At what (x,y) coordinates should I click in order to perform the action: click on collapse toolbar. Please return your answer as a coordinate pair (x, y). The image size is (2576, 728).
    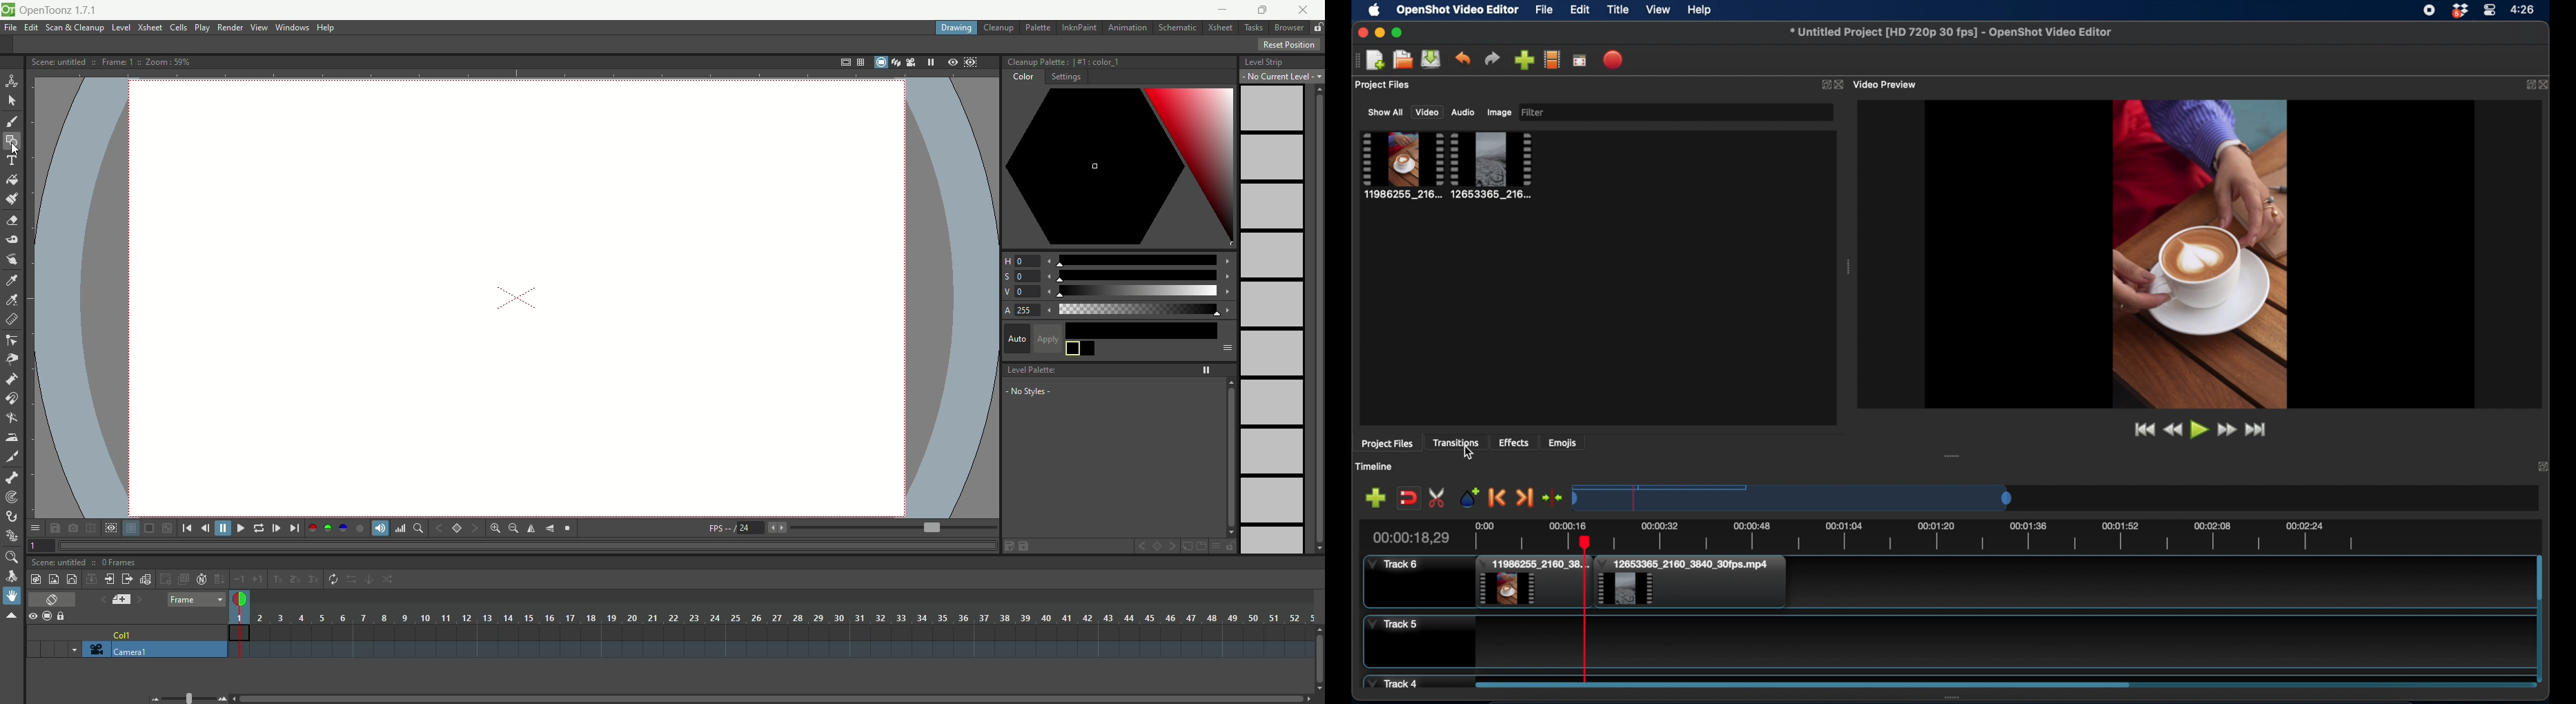
    Looking at the image, I should click on (11, 616).